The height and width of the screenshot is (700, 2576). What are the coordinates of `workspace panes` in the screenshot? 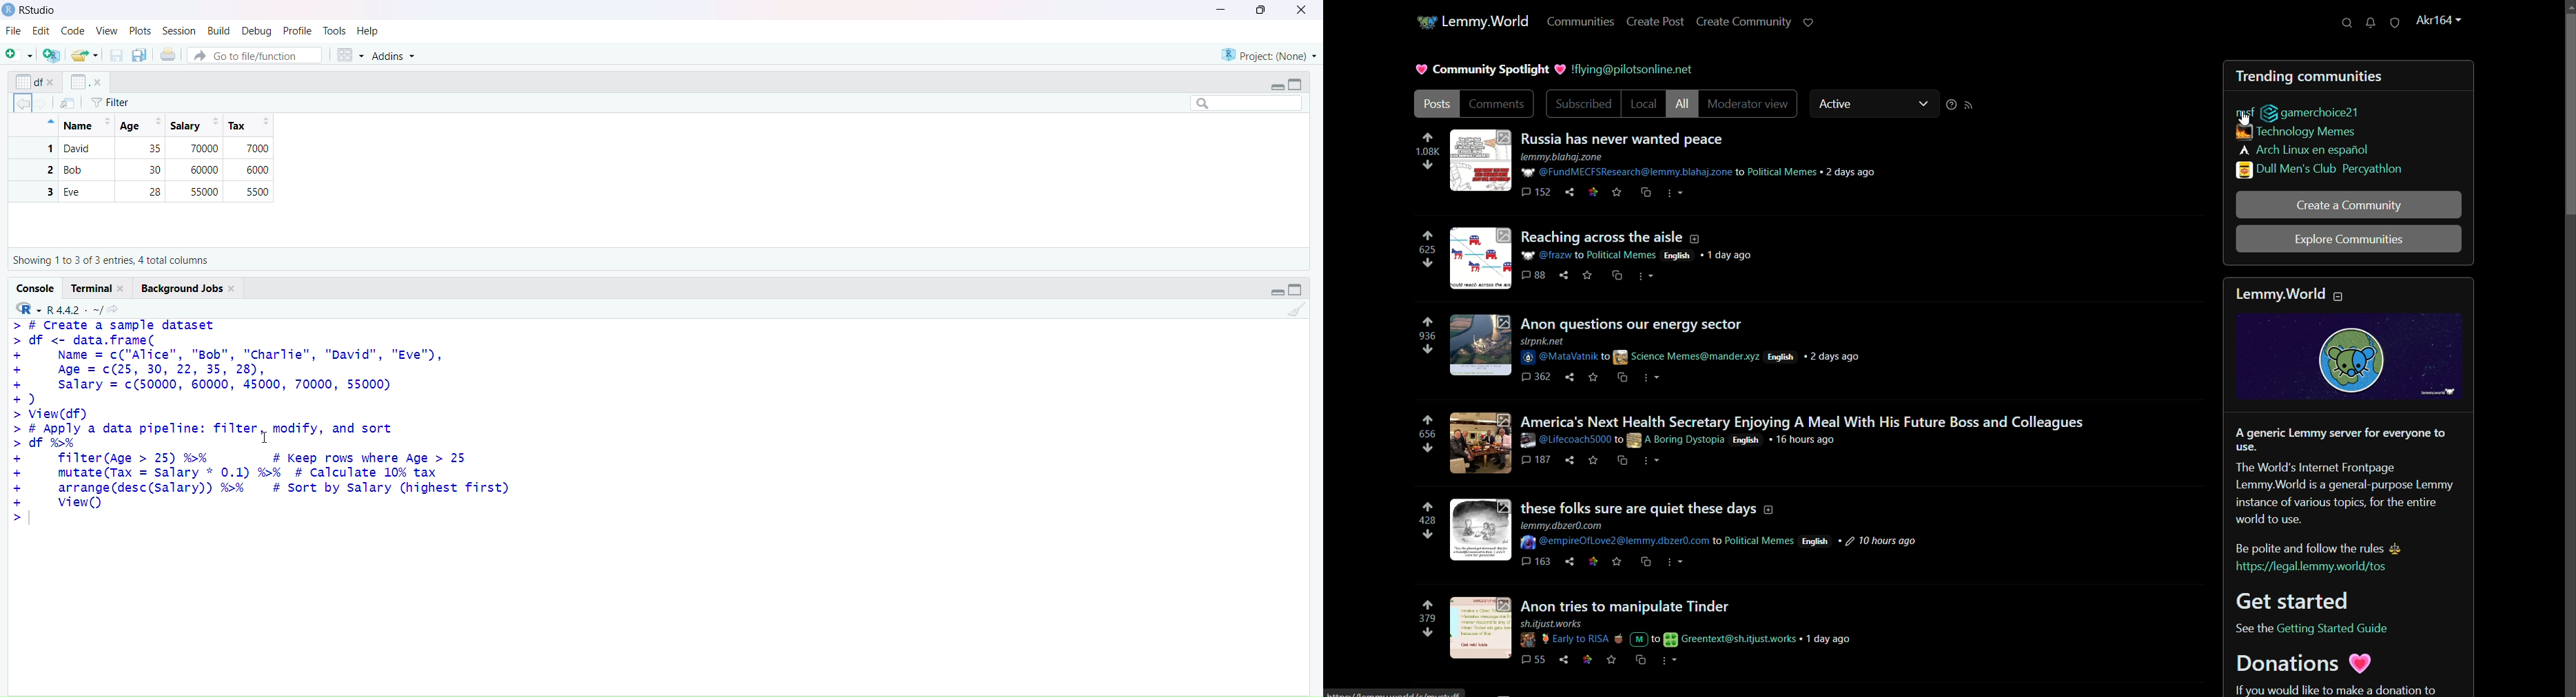 It's located at (349, 56).